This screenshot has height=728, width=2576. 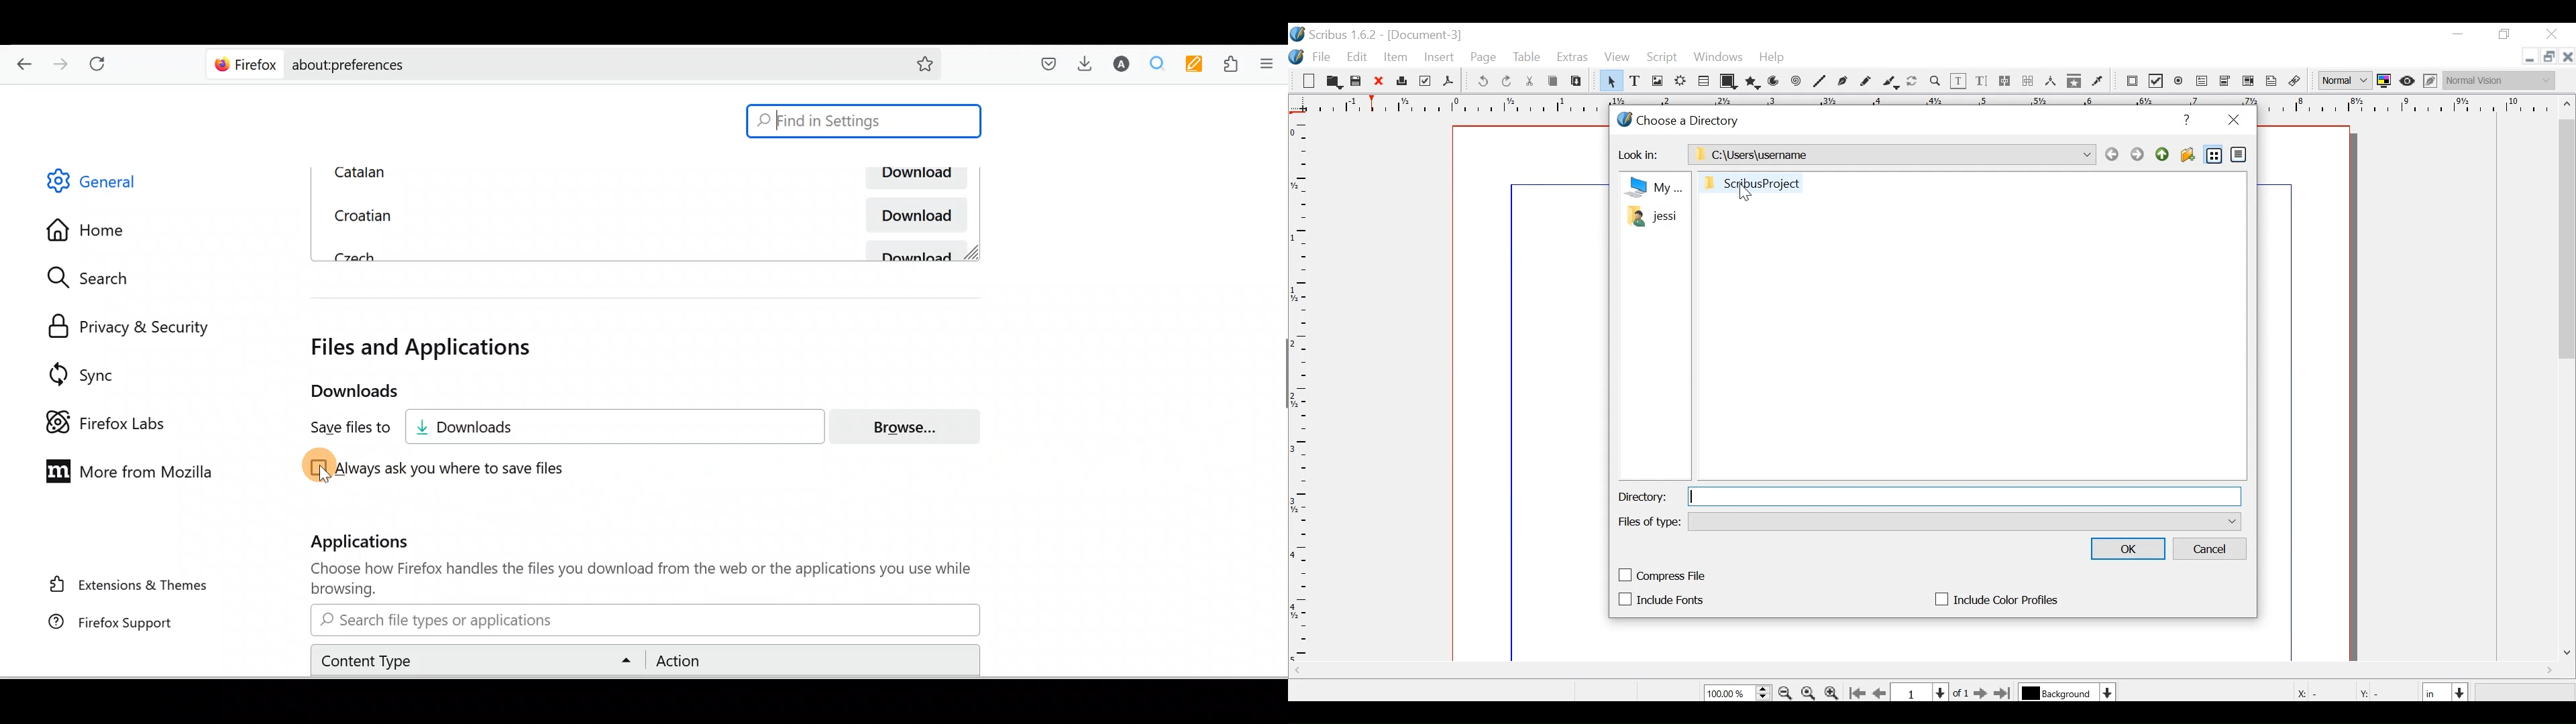 What do you see at coordinates (1531, 82) in the screenshot?
I see `Cut` at bounding box center [1531, 82].